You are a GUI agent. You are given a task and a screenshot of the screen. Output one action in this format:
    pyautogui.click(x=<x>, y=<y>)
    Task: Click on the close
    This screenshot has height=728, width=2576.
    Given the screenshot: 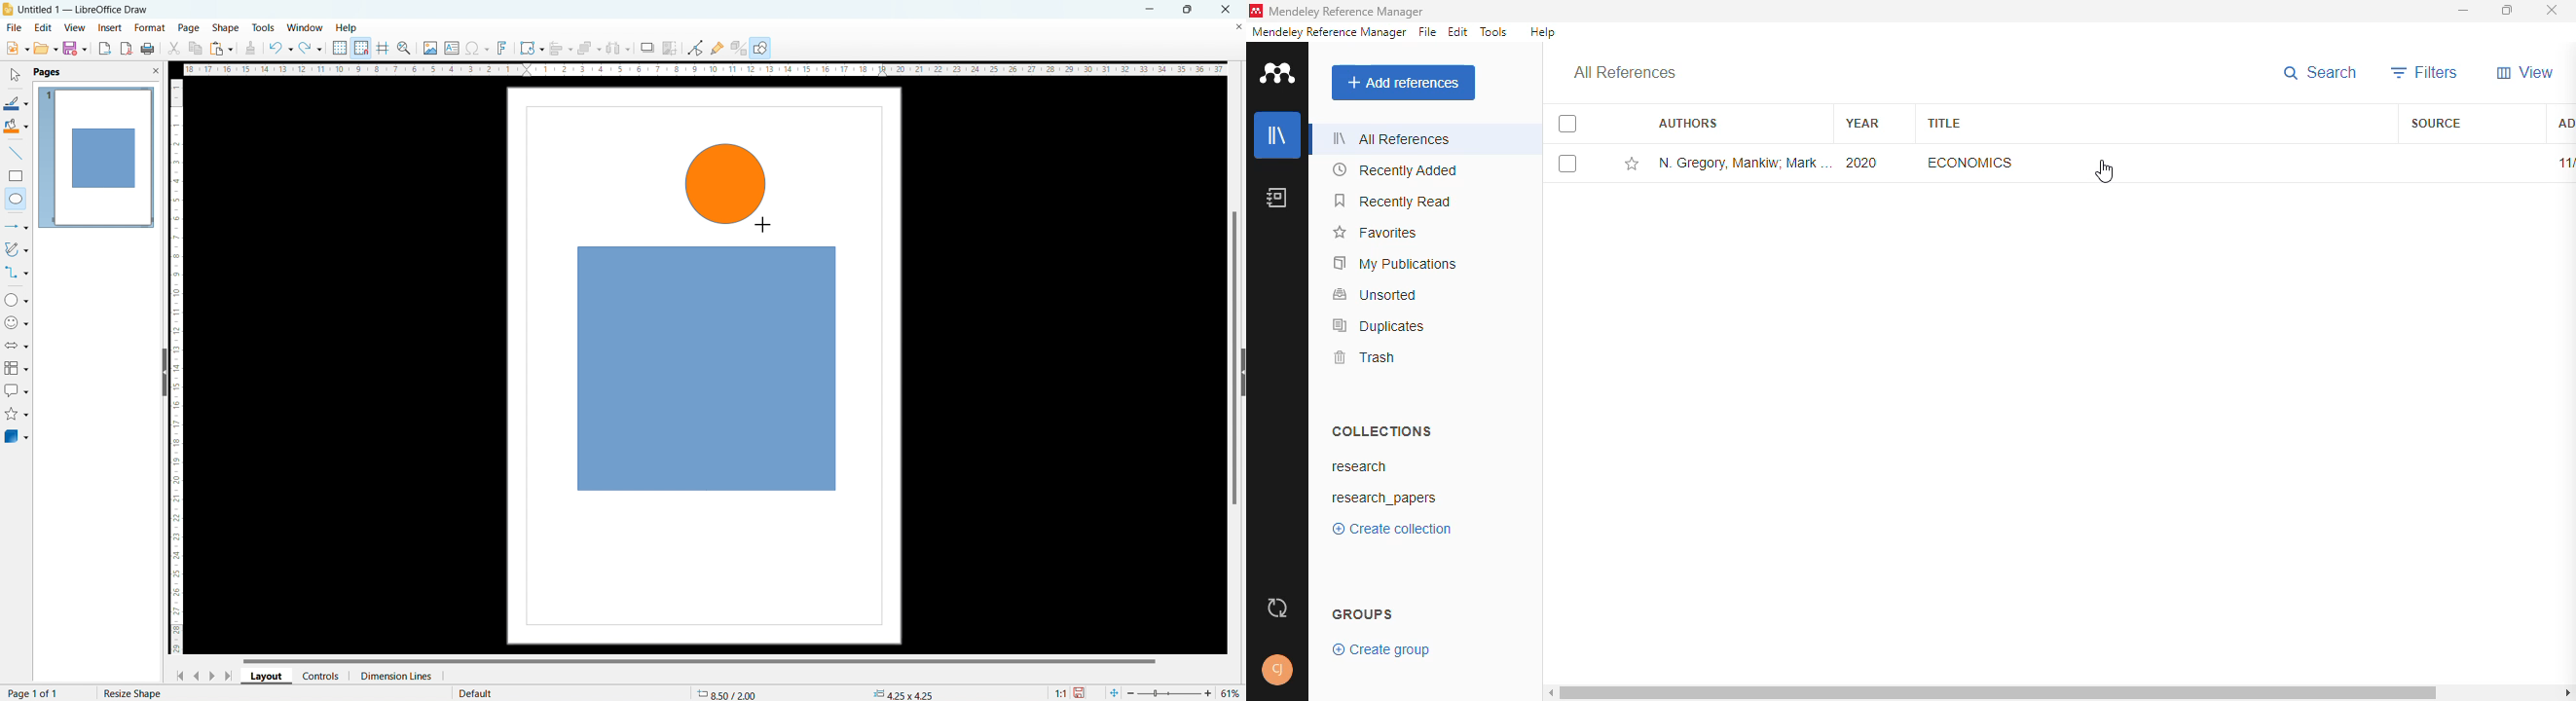 What is the action you would take?
    pyautogui.click(x=1227, y=8)
    